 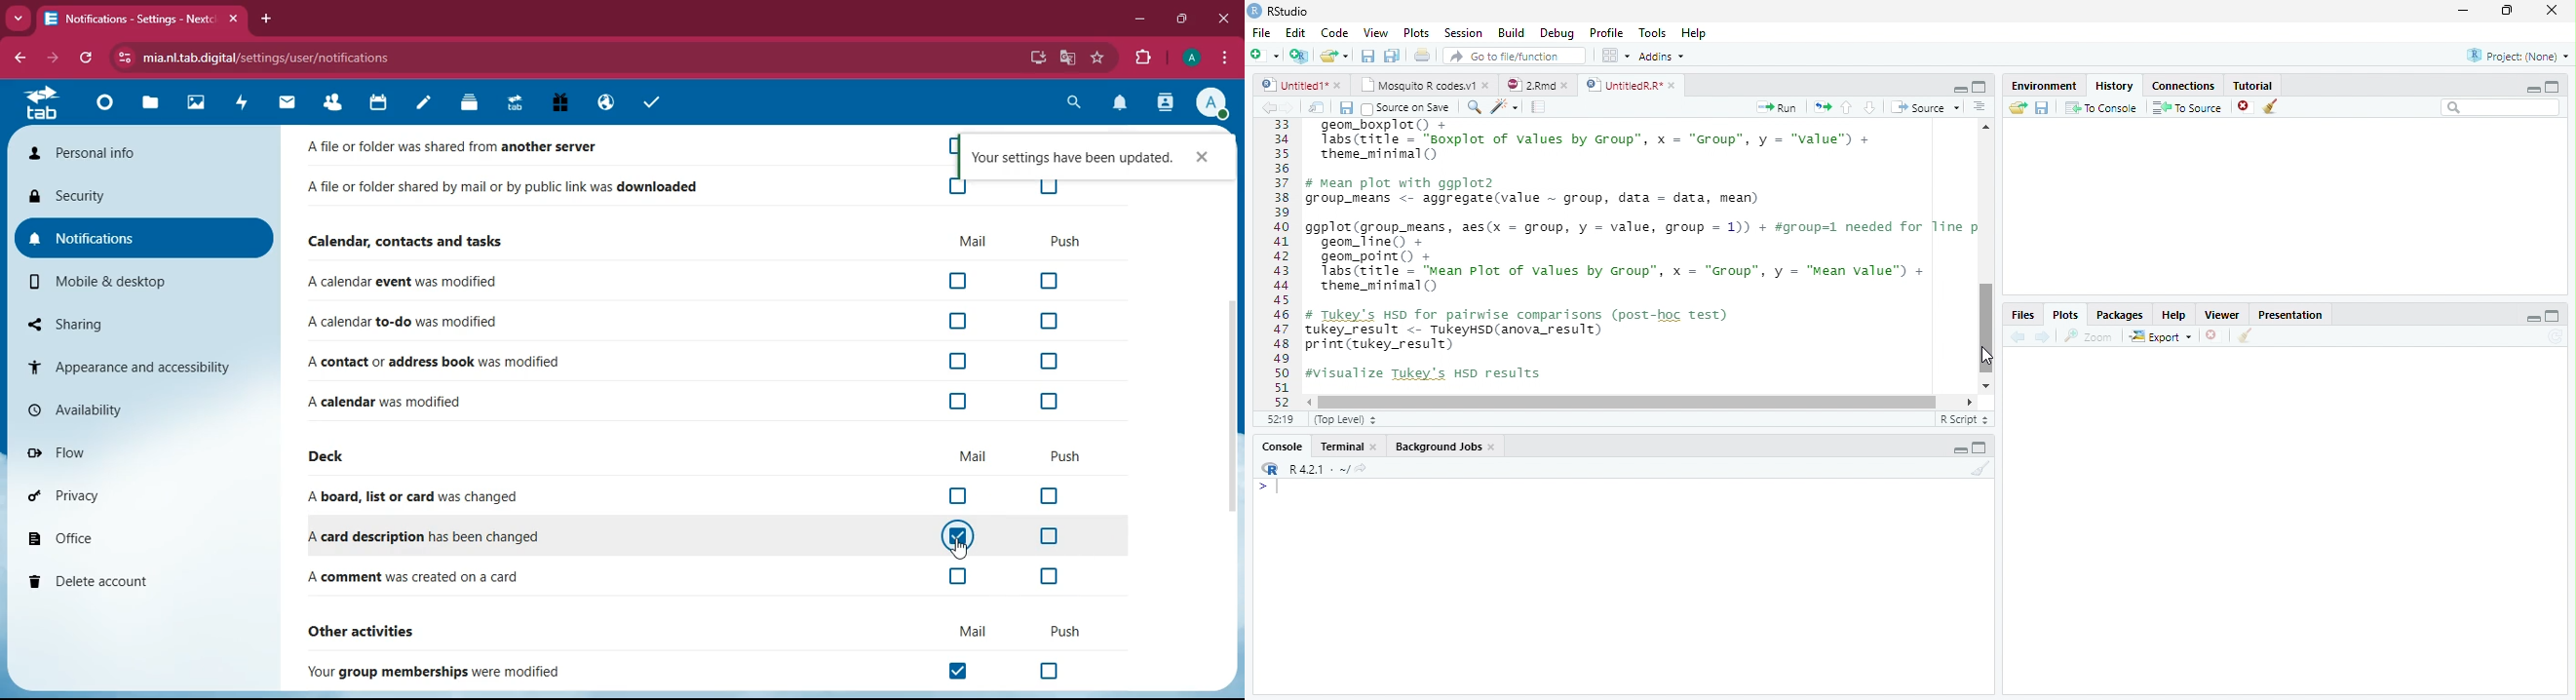 What do you see at coordinates (1409, 108) in the screenshot?
I see `Source on save` at bounding box center [1409, 108].